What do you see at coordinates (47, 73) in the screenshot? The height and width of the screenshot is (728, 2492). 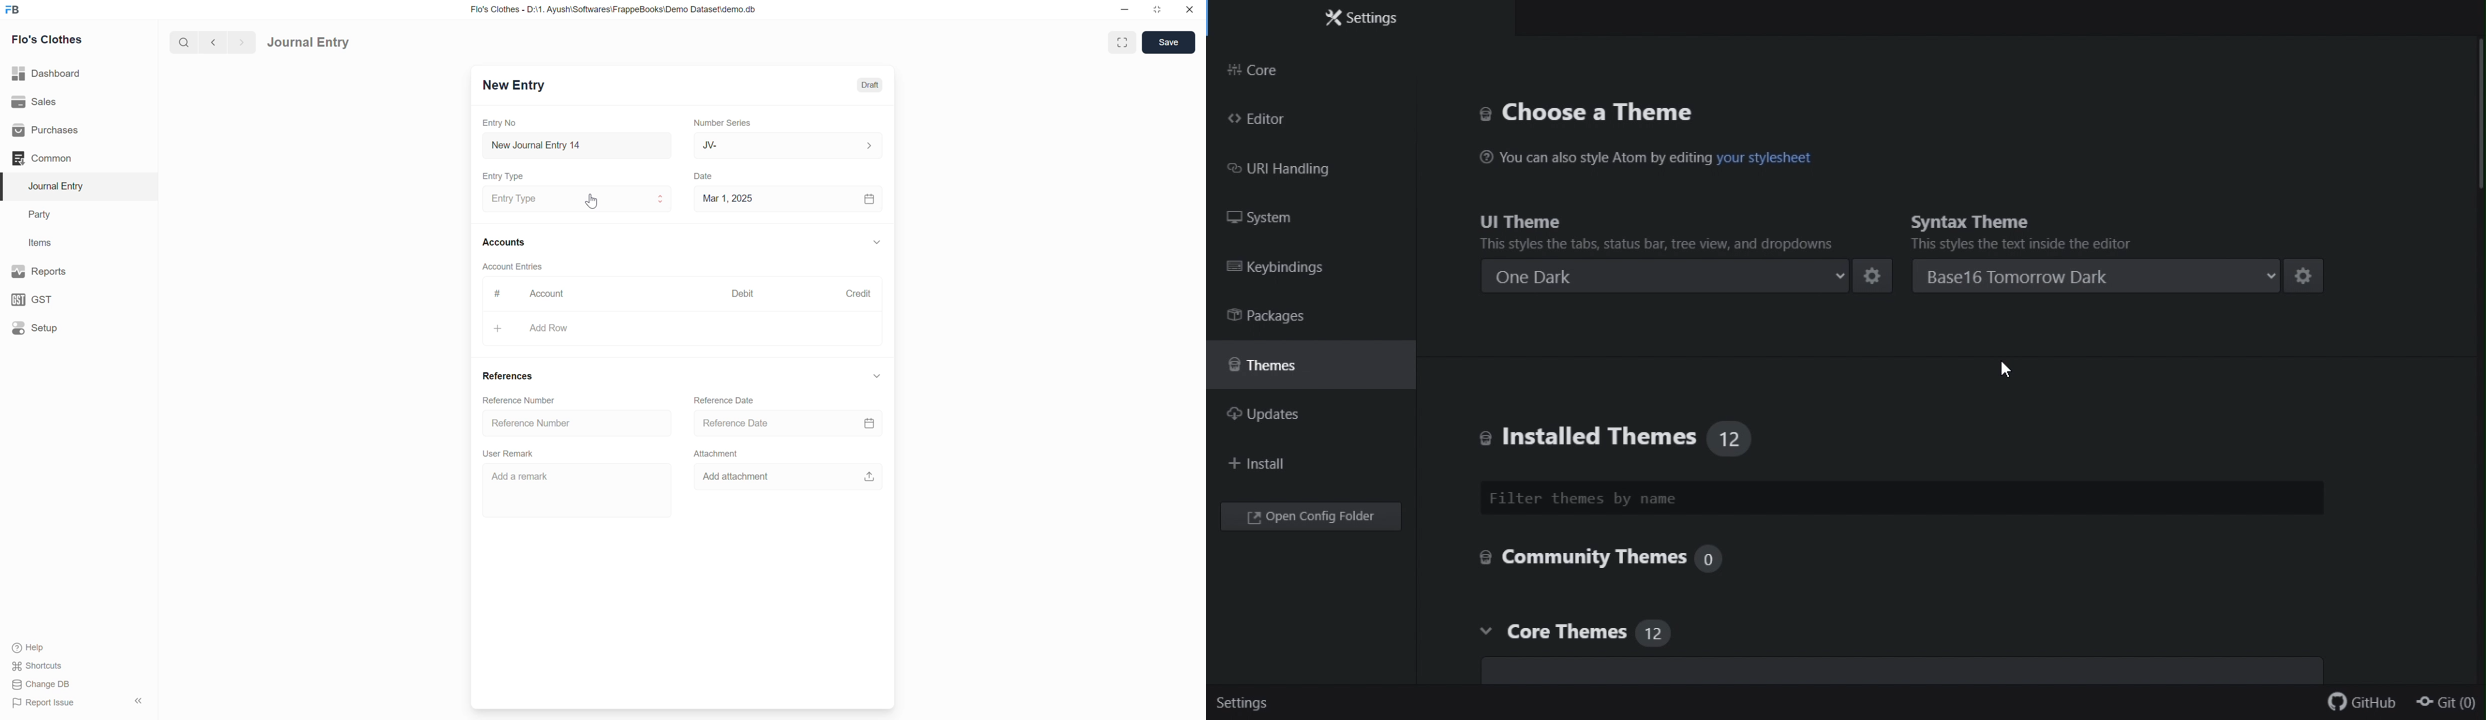 I see `Dashboard` at bounding box center [47, 73].